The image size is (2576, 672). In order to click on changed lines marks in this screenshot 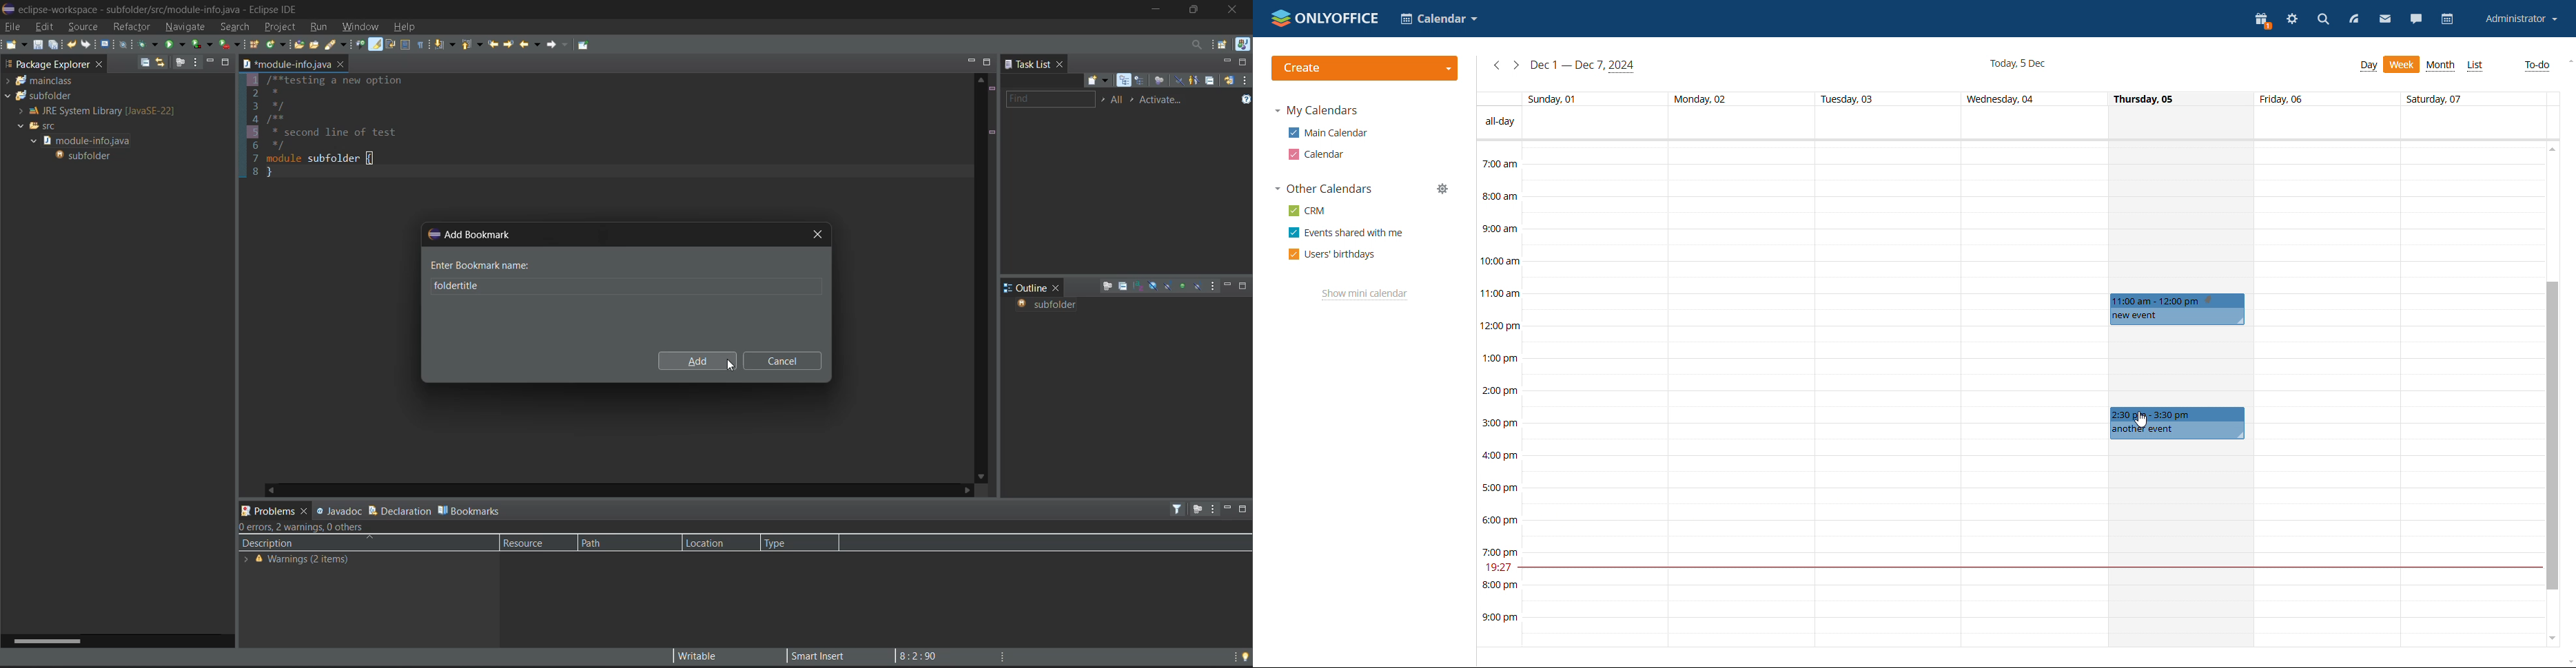, I will do `click(992, 133)`.